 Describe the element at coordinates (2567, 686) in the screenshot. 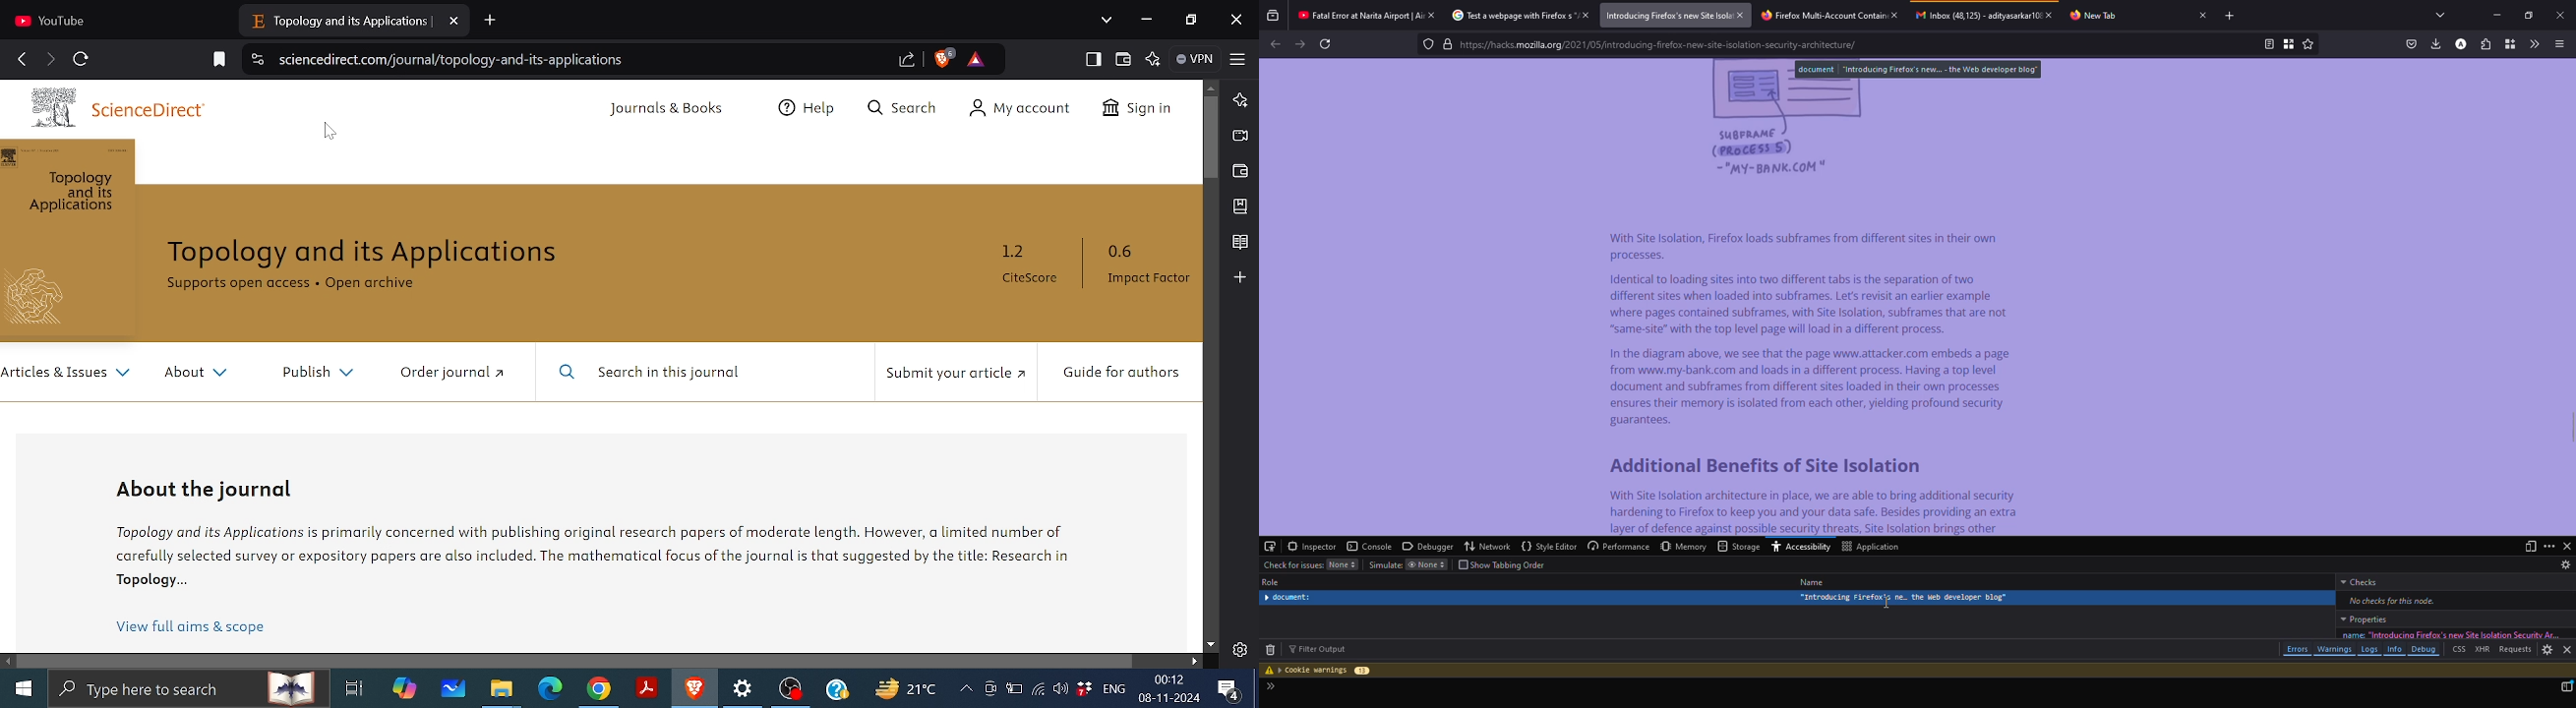

I see `process` at that location.